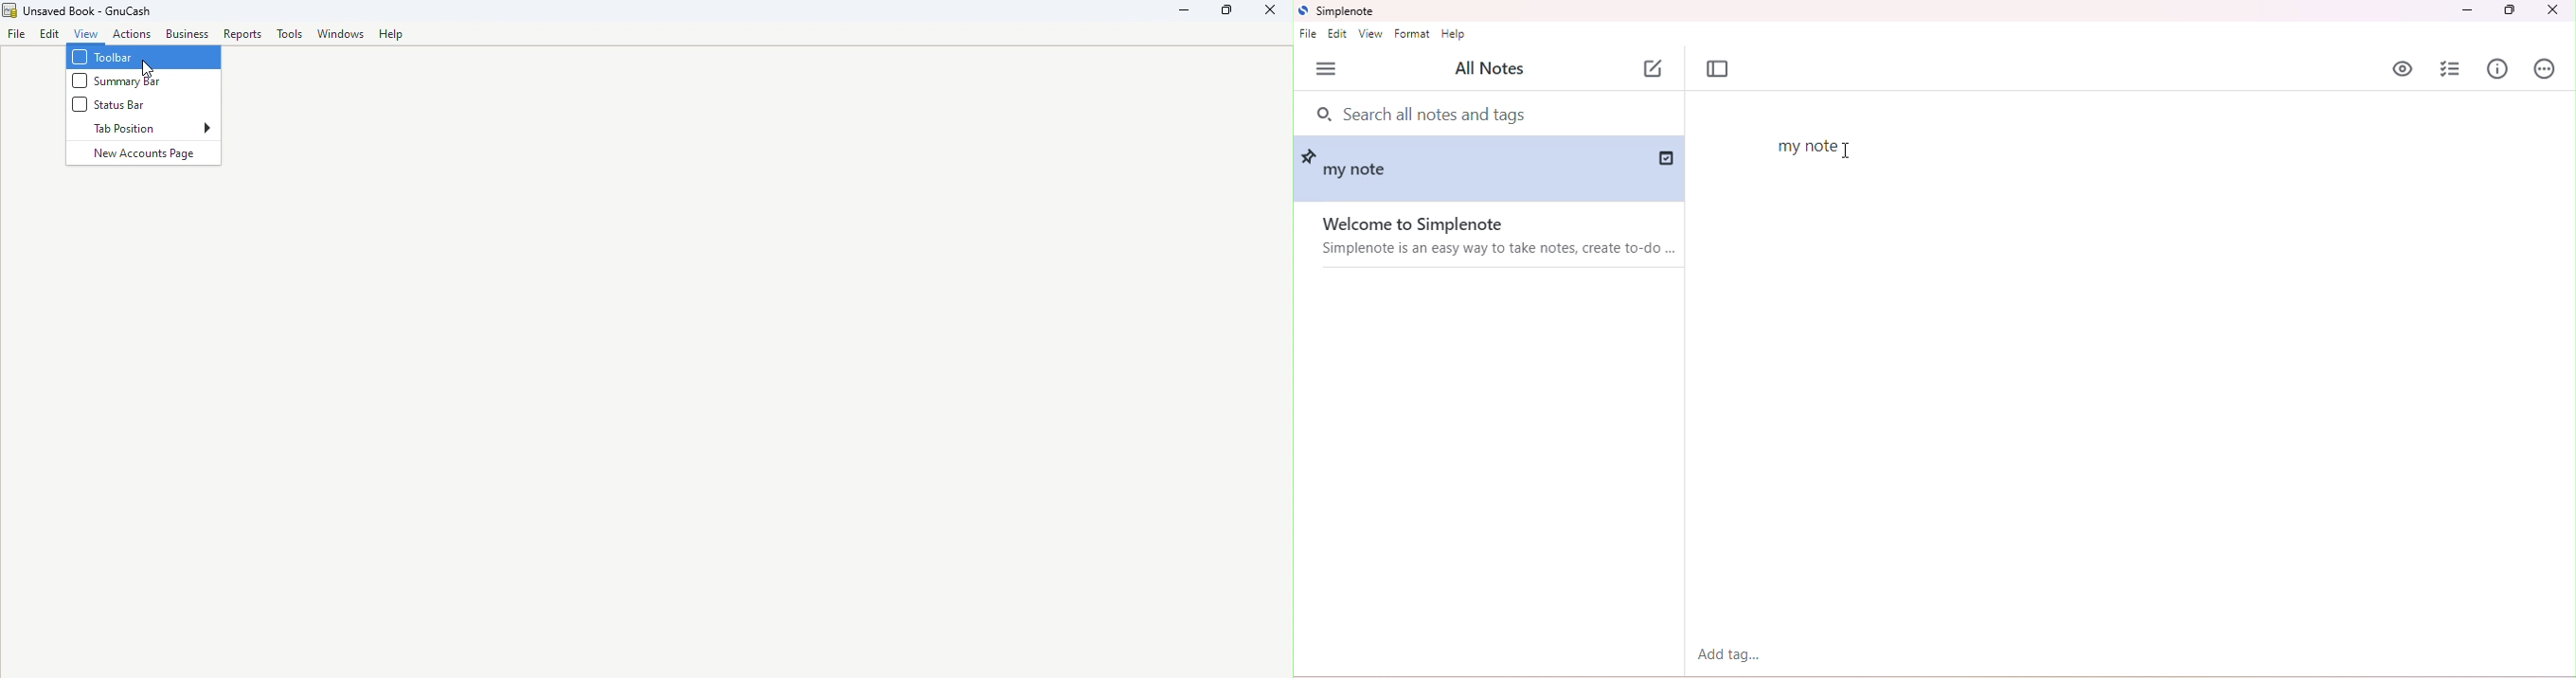 The width and height of the screenshot is (2576, 700). Describe the element at coordinates (1494, 68) in the screenshot. I see `all notes` at that location.